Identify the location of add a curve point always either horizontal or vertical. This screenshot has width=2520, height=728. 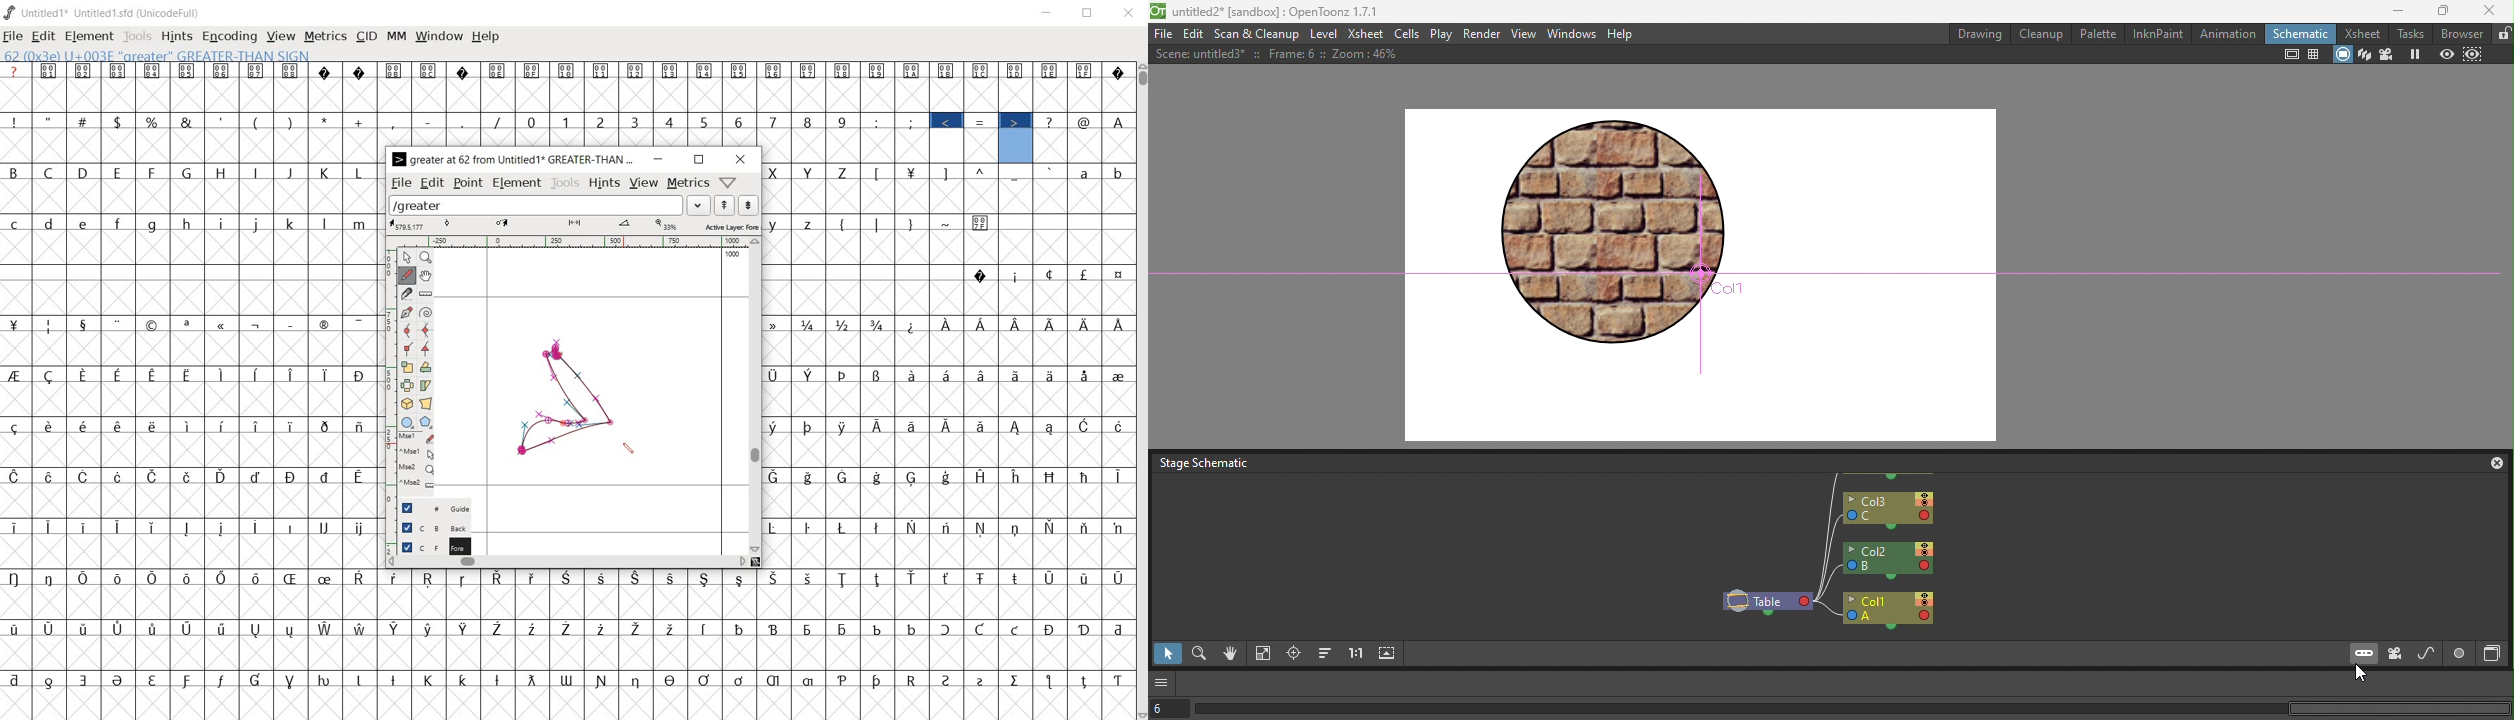
(429, 329).